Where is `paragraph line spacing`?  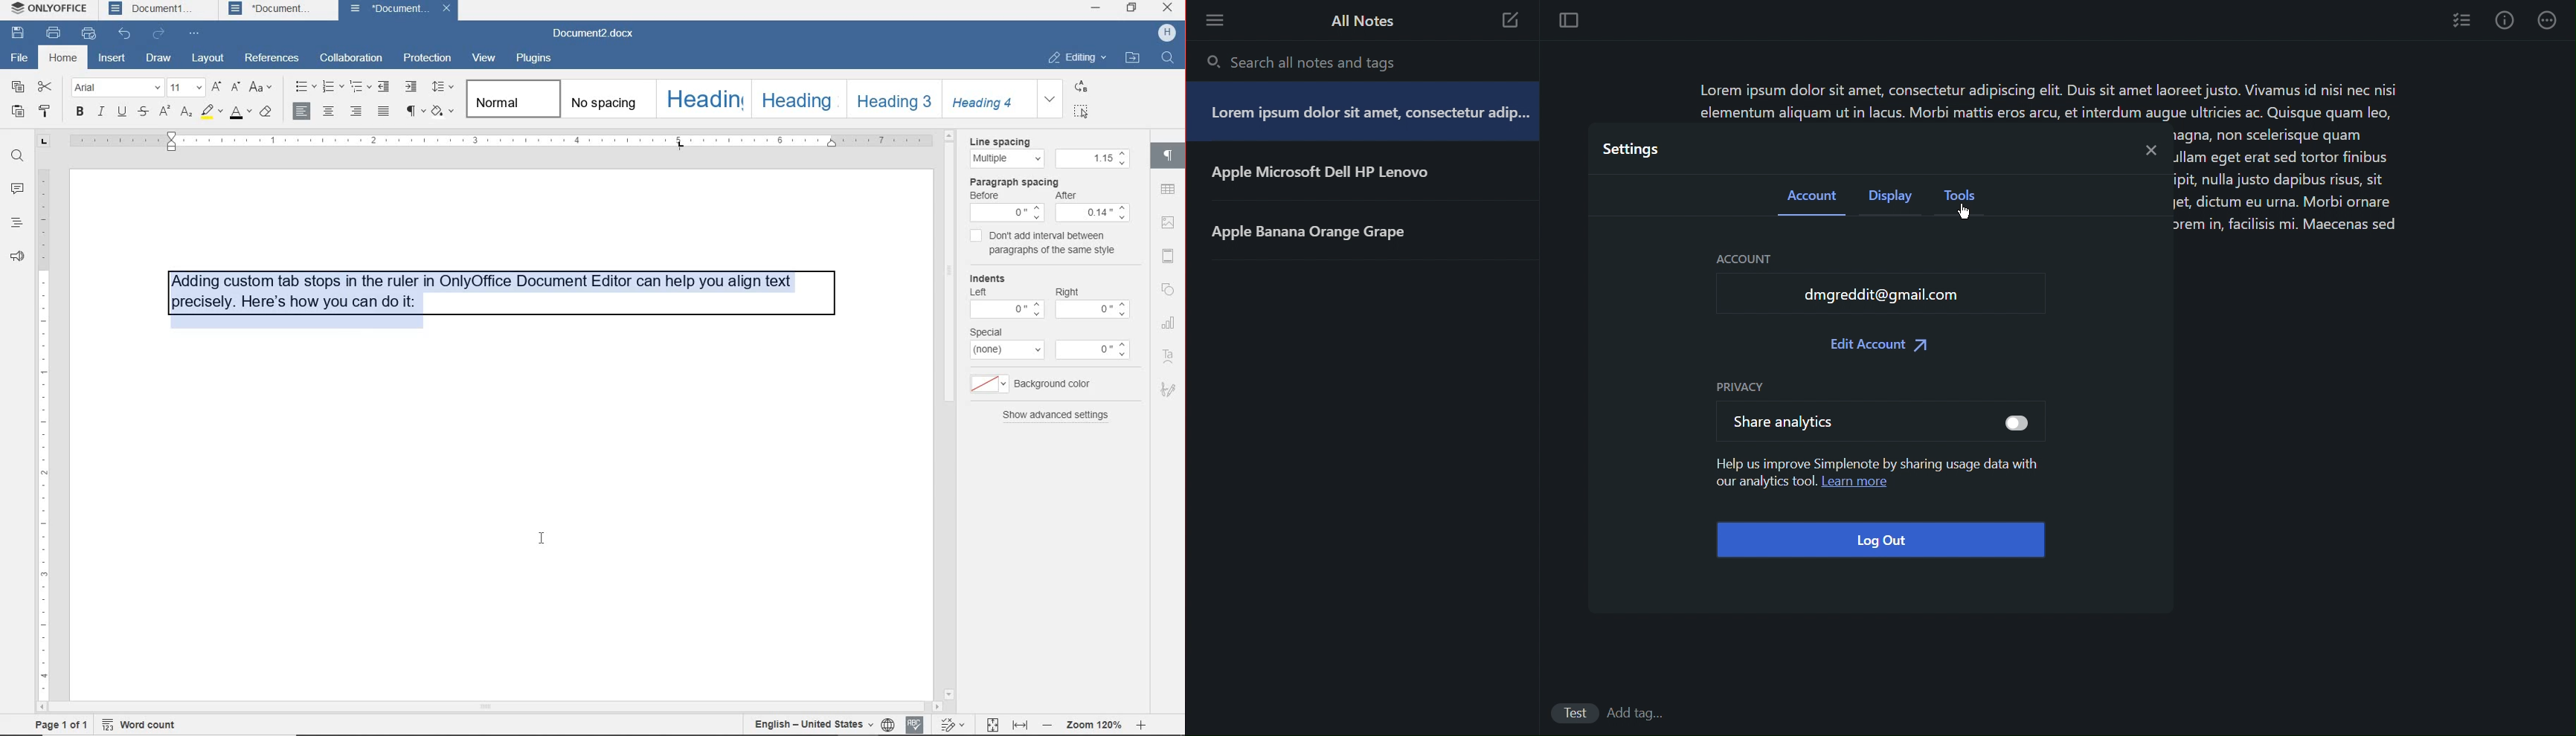
paragraph line spacing is located at coordinates (443, 86).